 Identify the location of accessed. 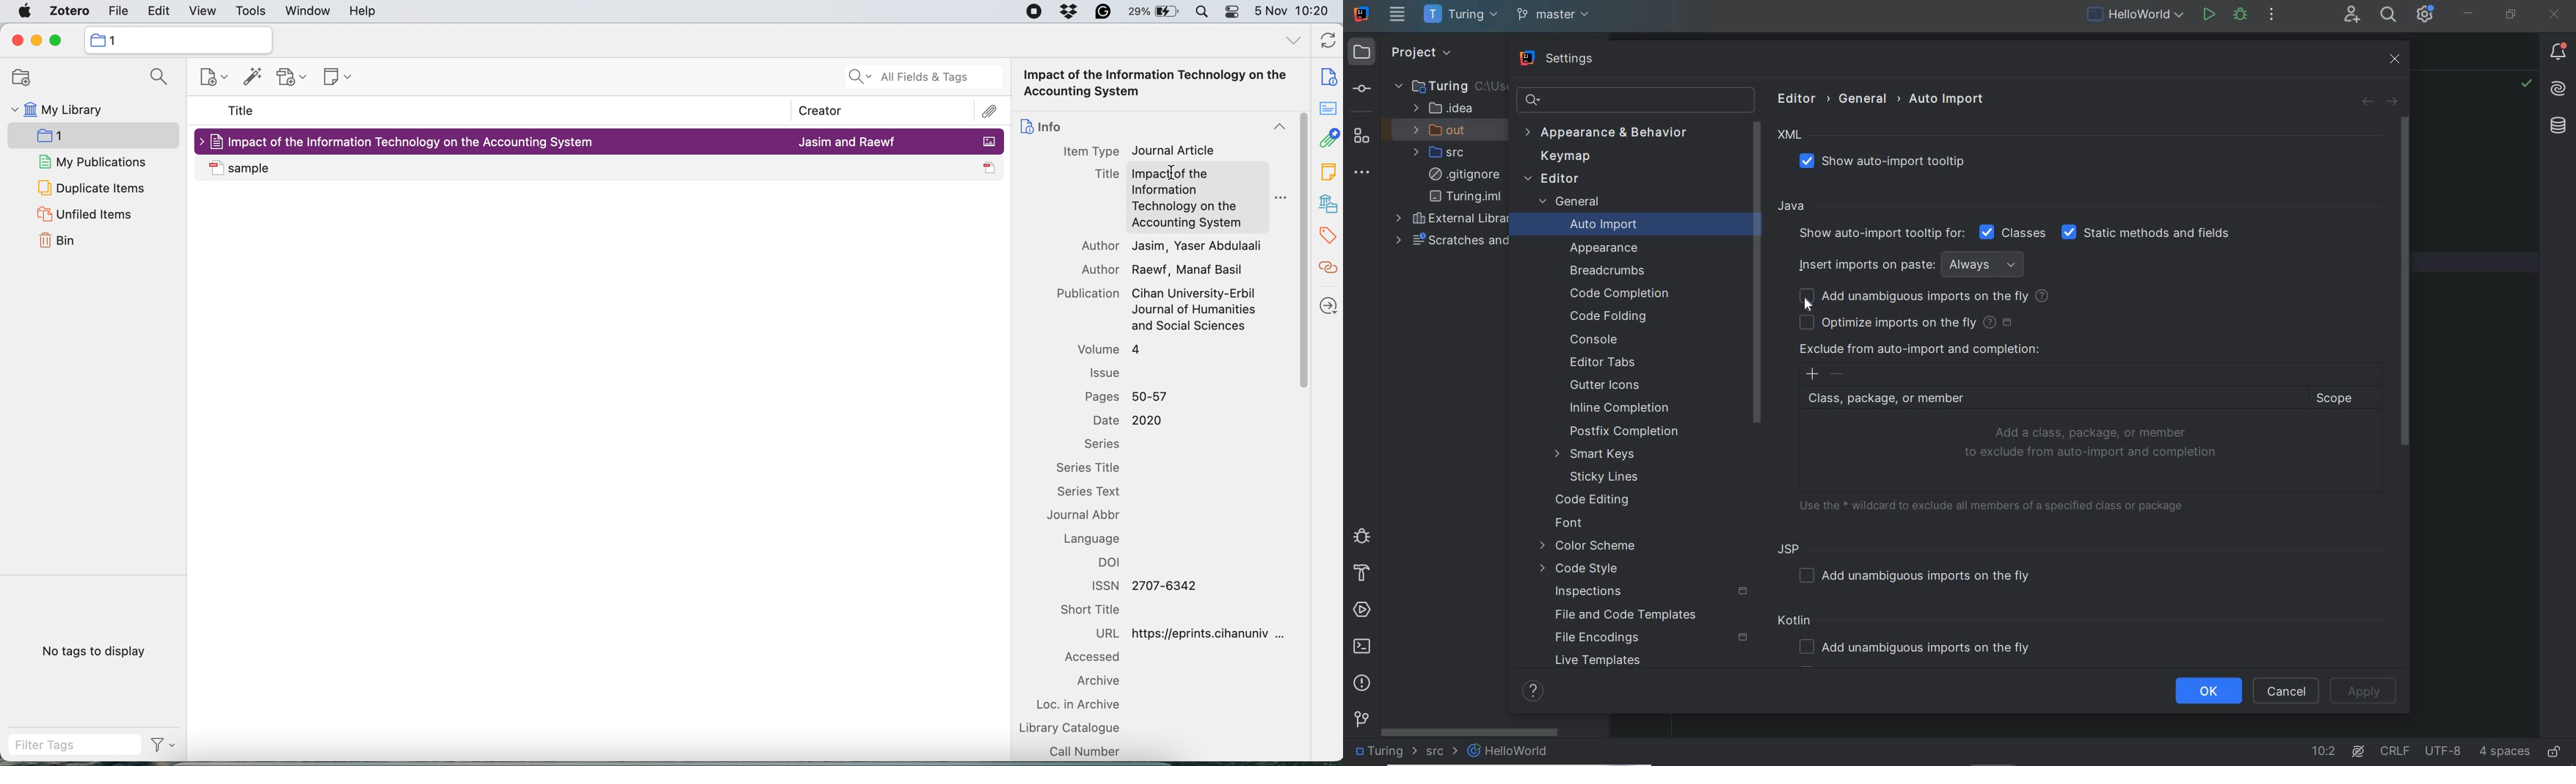
(1100, 657).